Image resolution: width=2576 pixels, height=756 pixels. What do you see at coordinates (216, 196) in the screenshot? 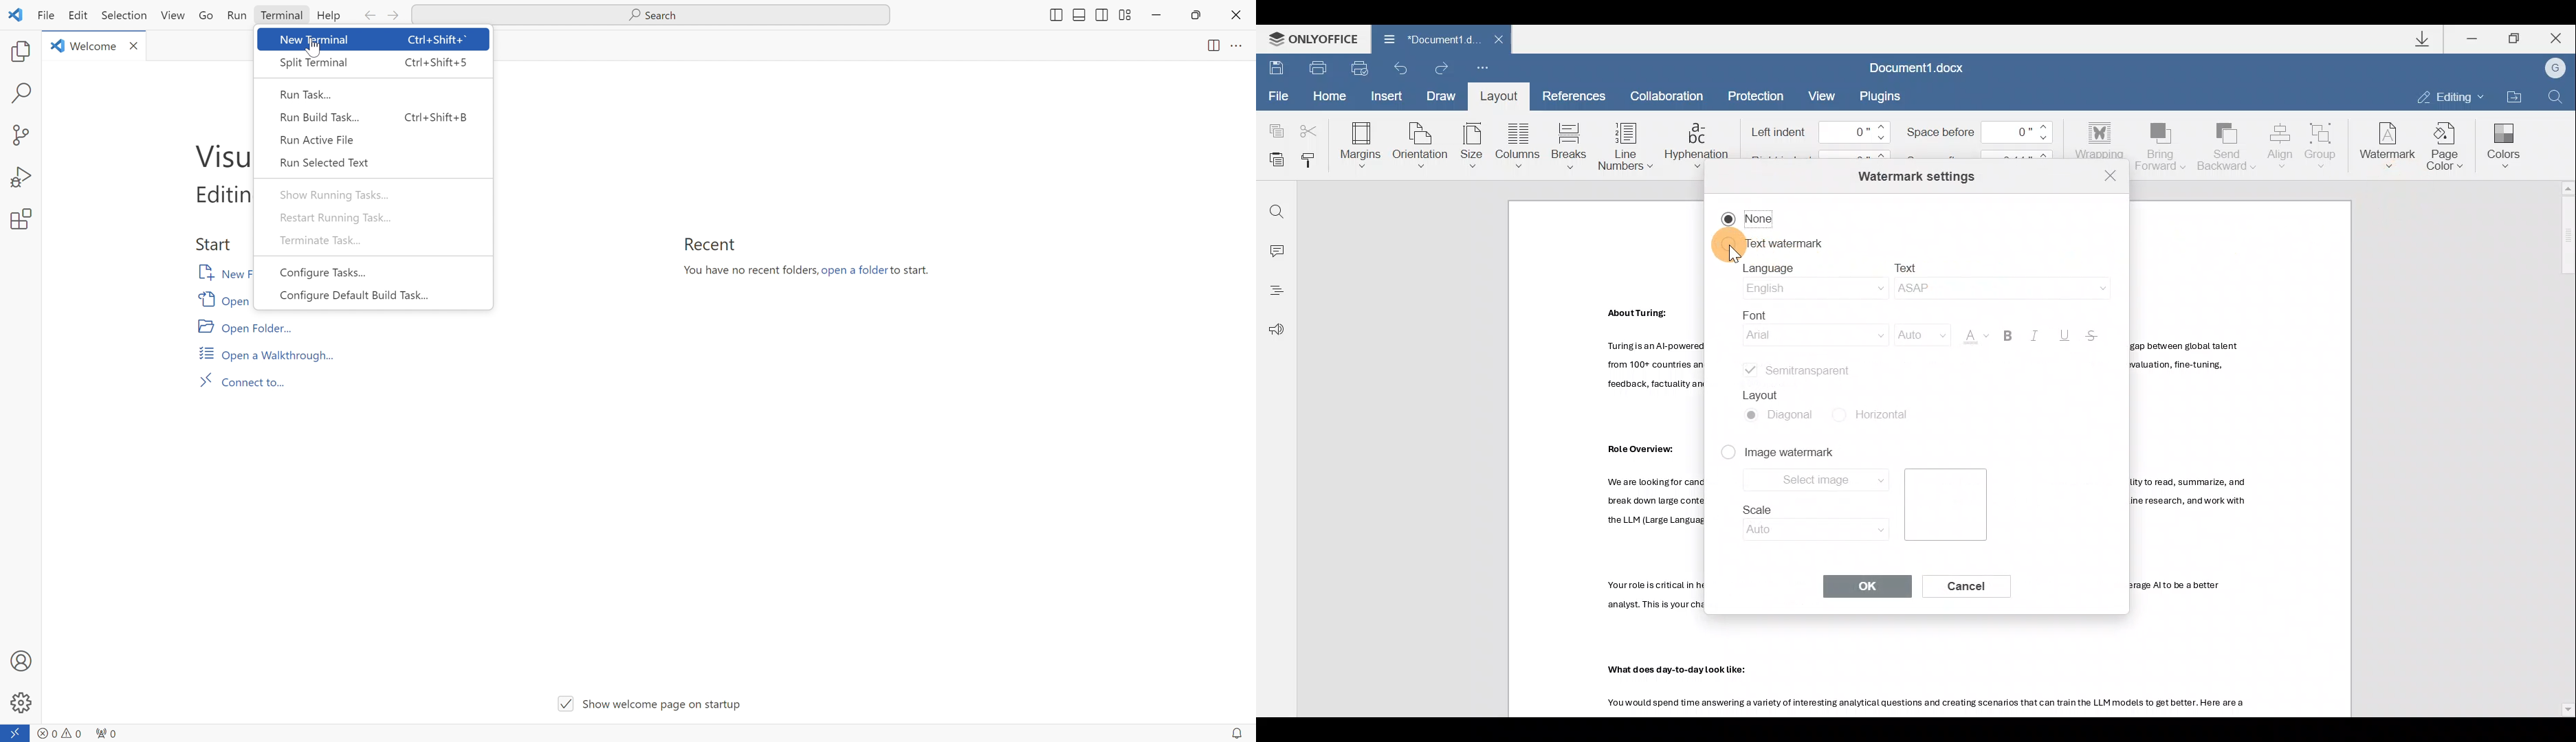
I see `Editing evolved` at bounding box center [216, 196].